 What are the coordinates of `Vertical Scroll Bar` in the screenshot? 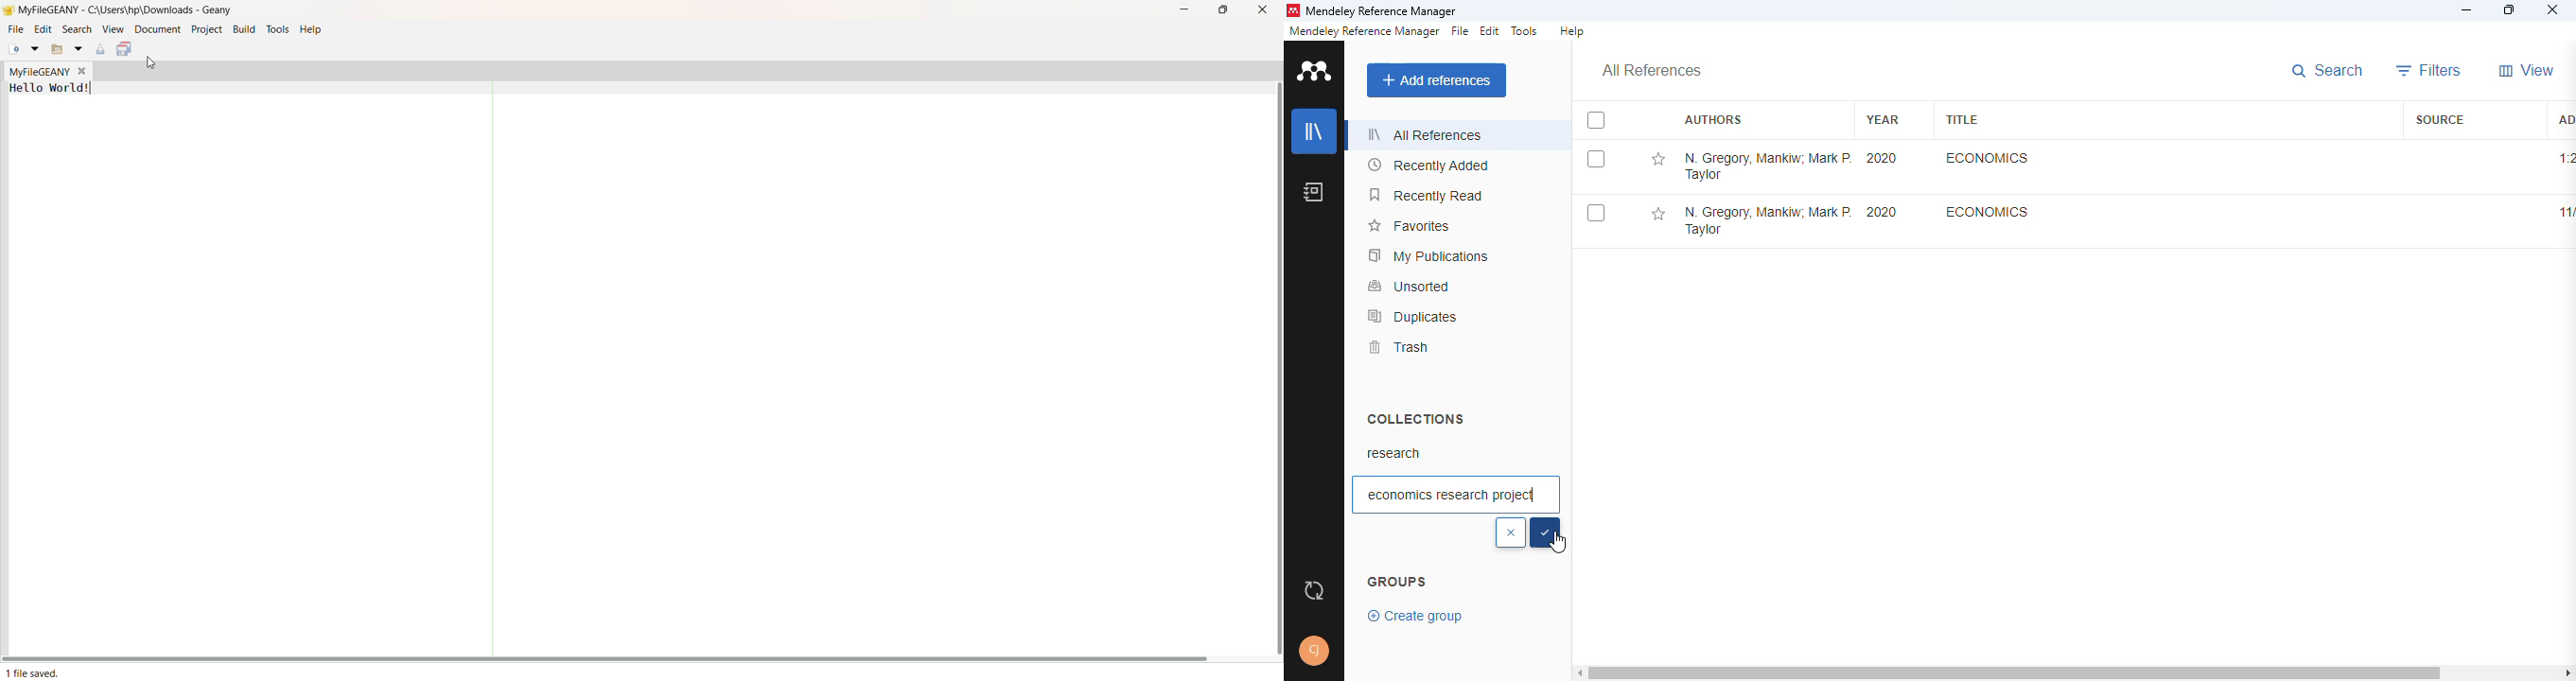 It's located at (1277, 366).